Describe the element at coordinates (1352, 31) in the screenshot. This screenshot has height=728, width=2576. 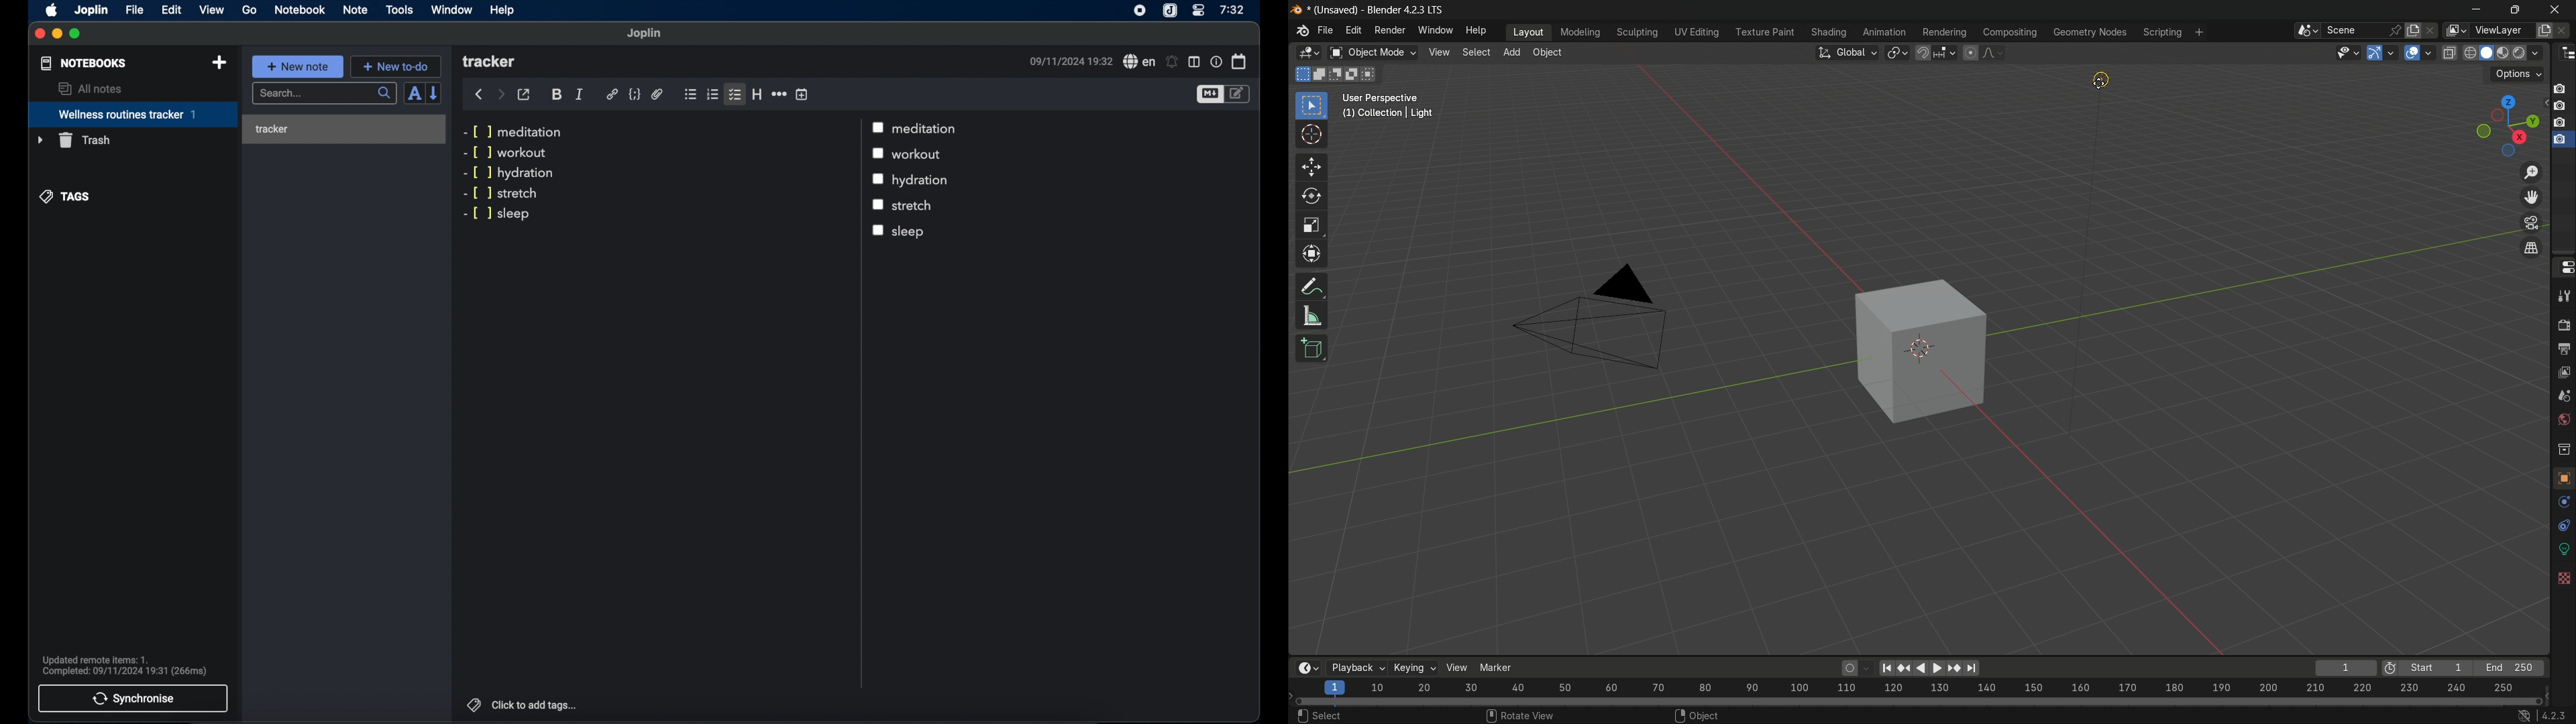
I see `edit menu` at that location.